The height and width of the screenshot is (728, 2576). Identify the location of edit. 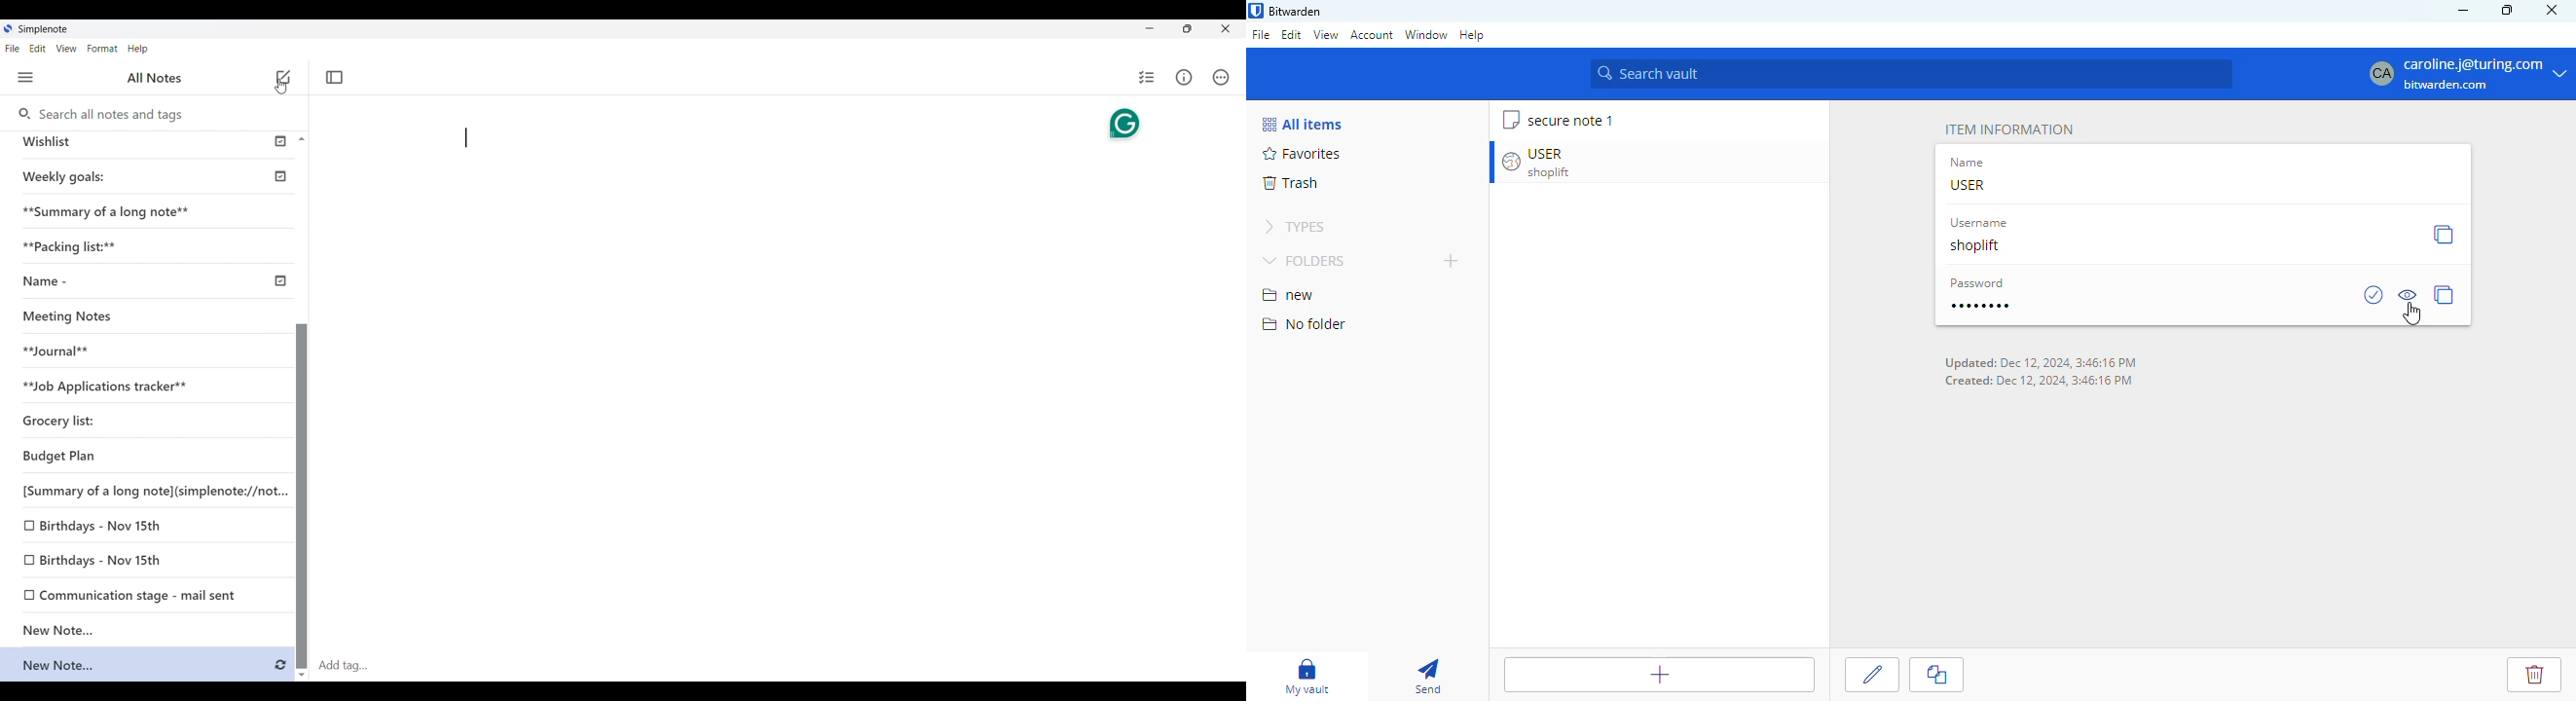
(1291, 34).